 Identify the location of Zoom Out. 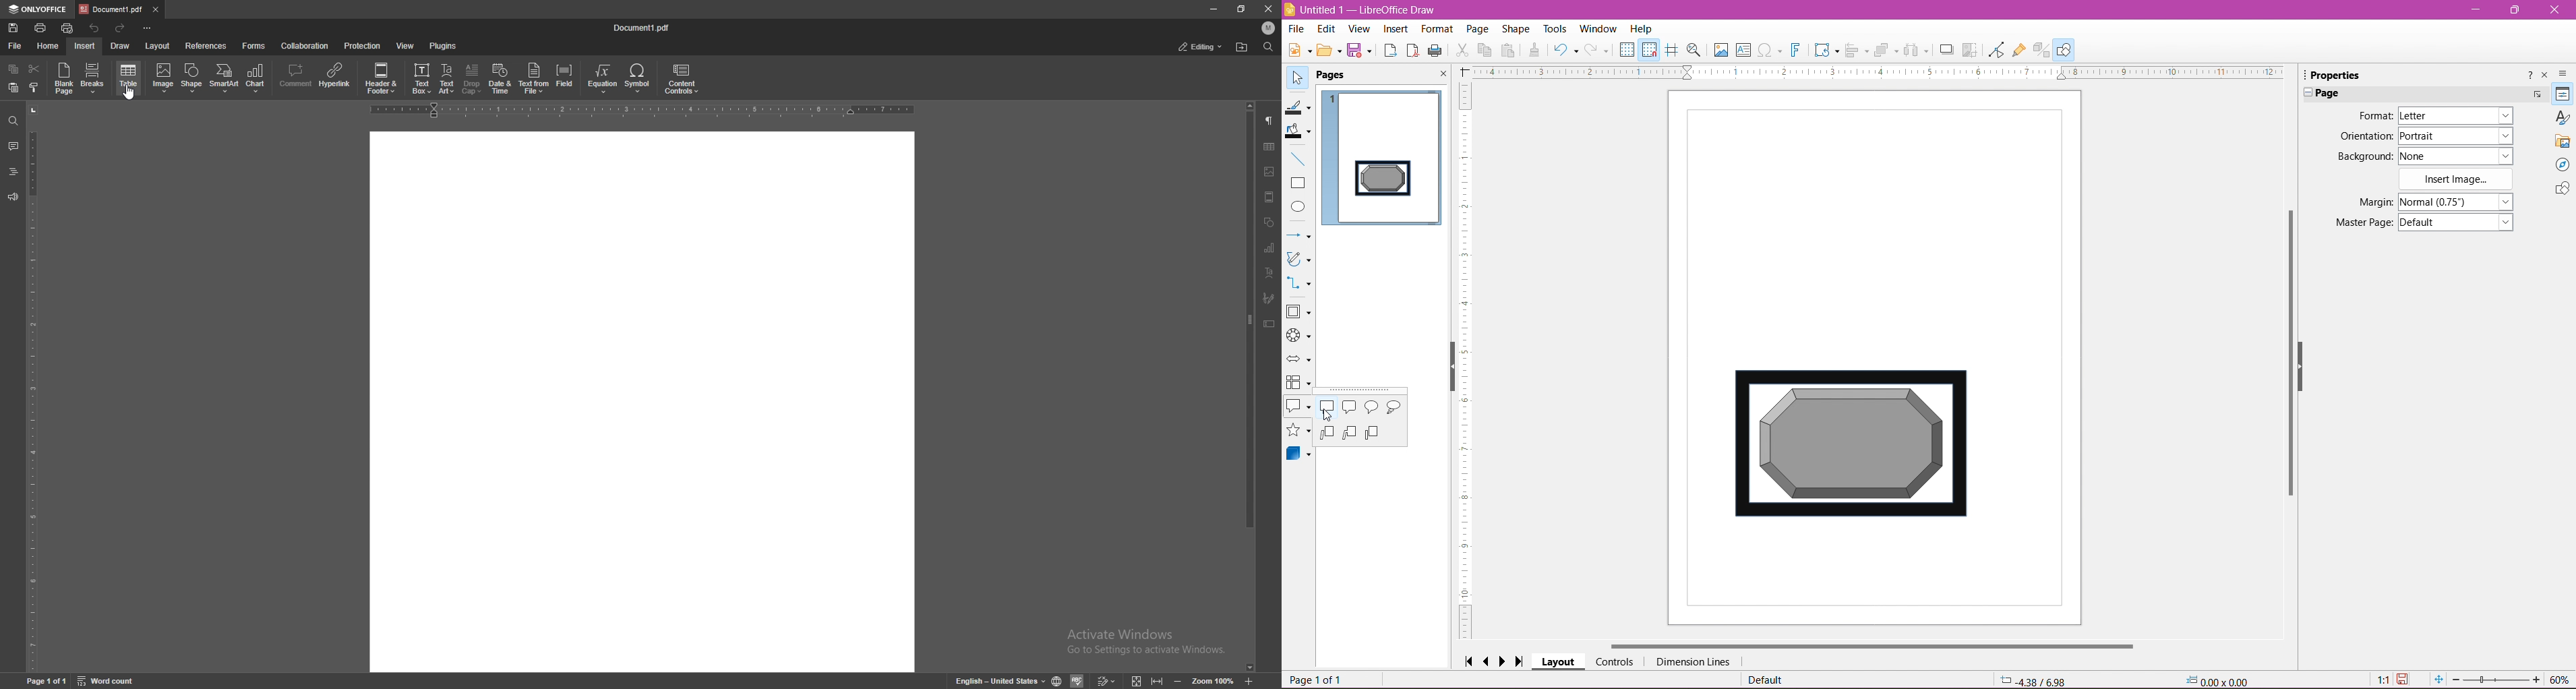
(2455, 679).